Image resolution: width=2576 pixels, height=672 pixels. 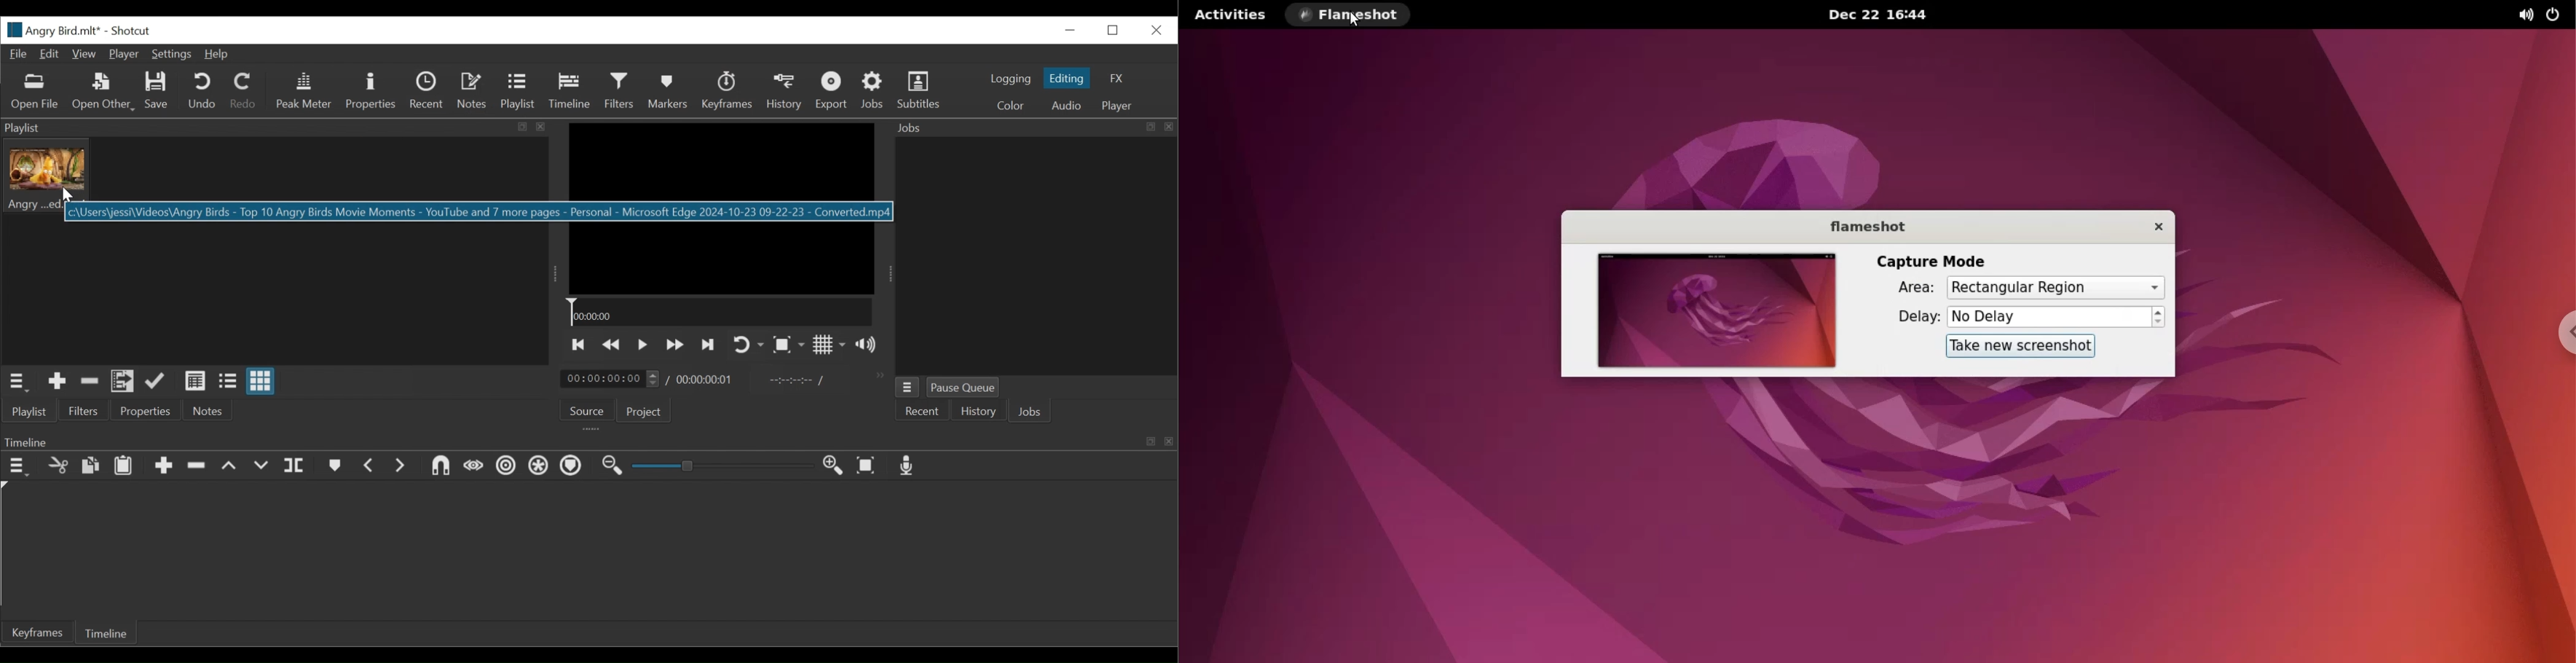 What do you see at coordinates (962, 387) in the screenshot?
I see `Pause Queue` at bounding box center [962, 387].